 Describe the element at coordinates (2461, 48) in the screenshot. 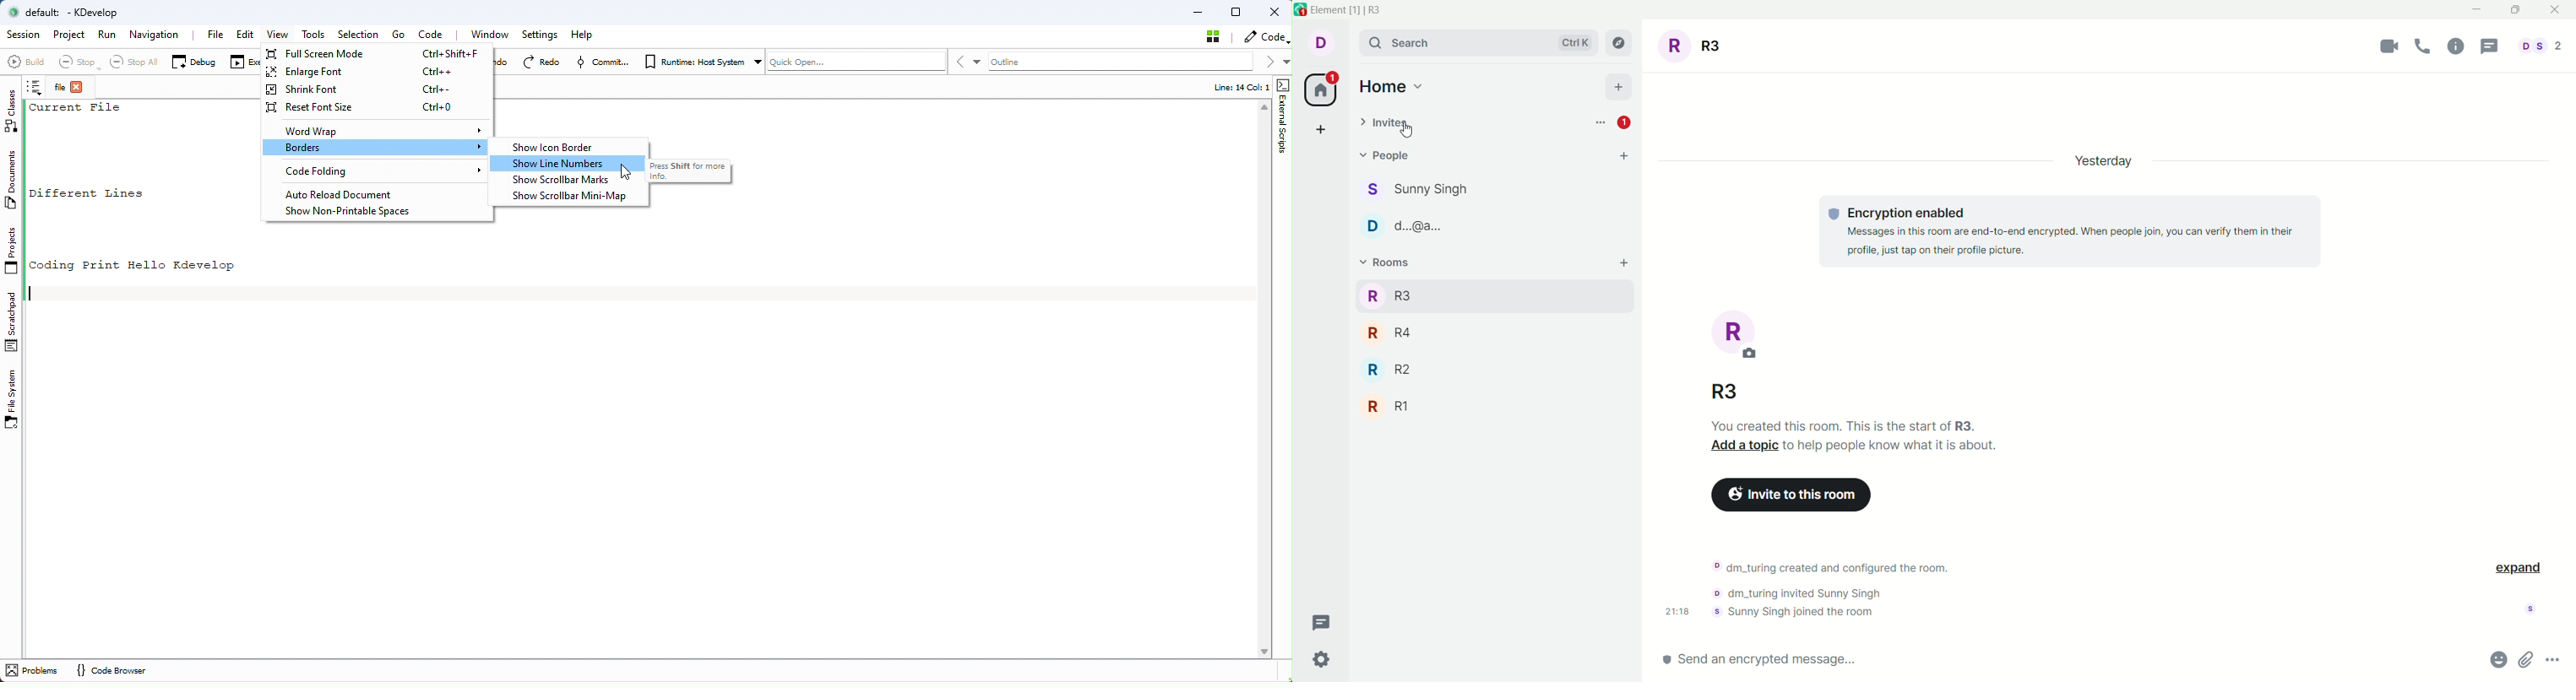

I see `room info` at that location.